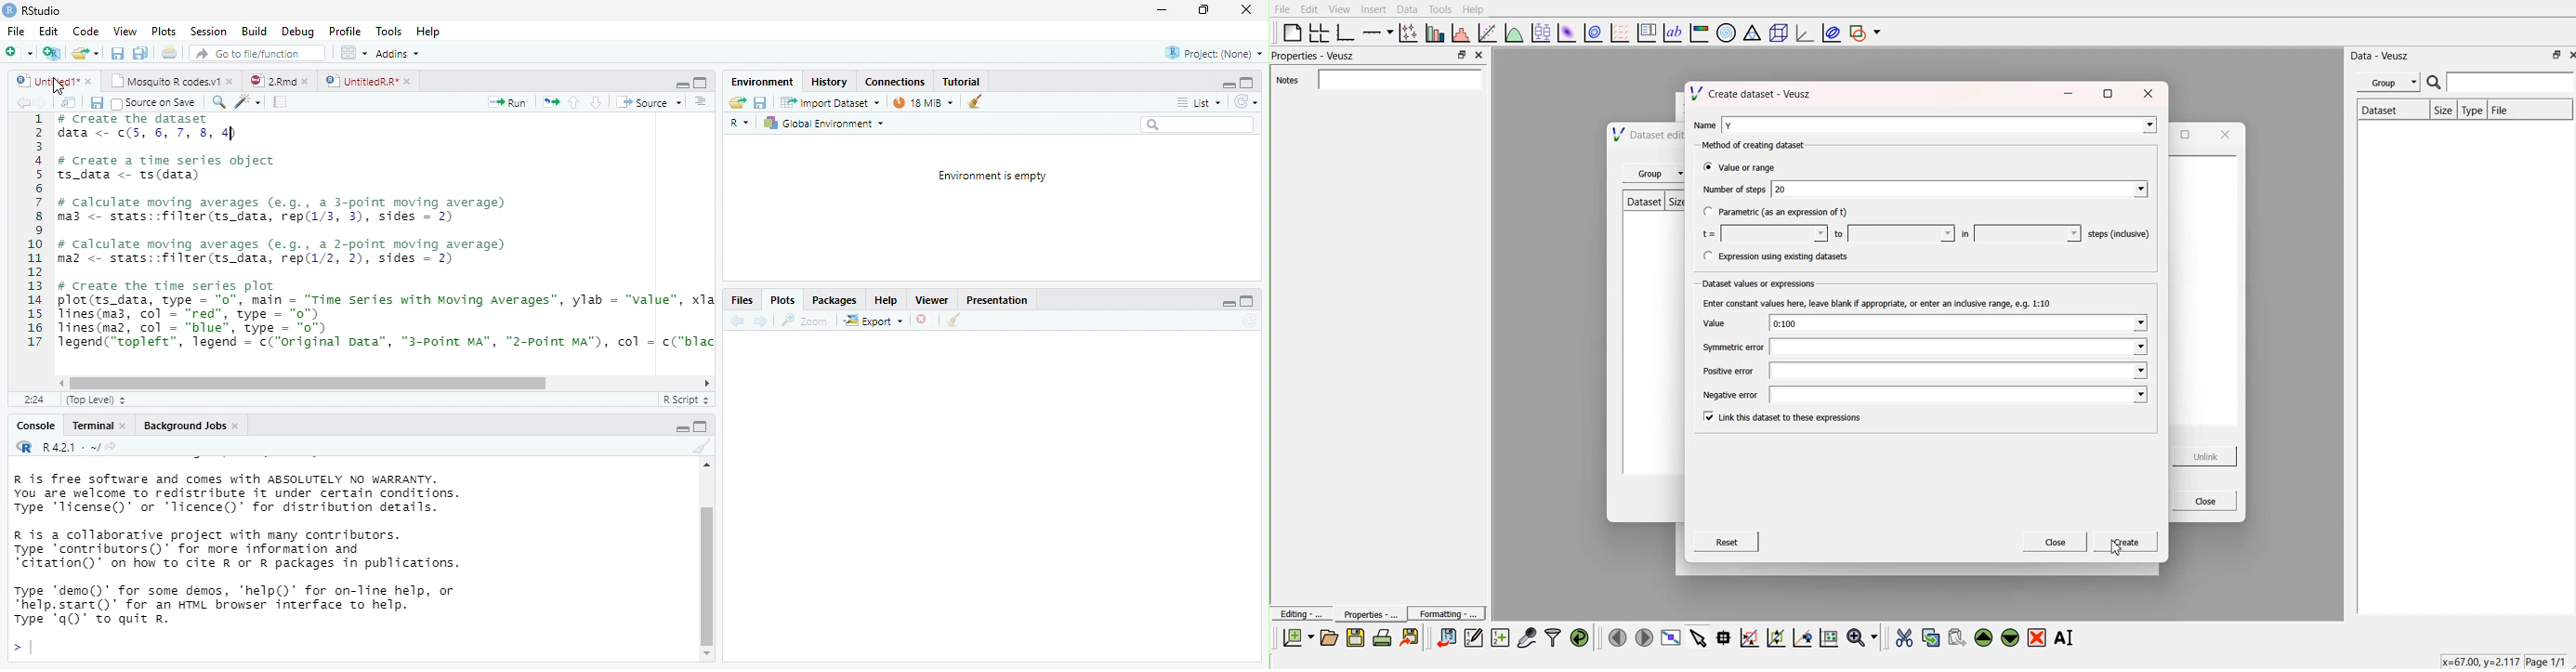 Image resolution: width=2576 pixels, height=672 pixels. Describe the element at coordinates (43, 80) in the screenshot. I see `untitled 1` at that location.